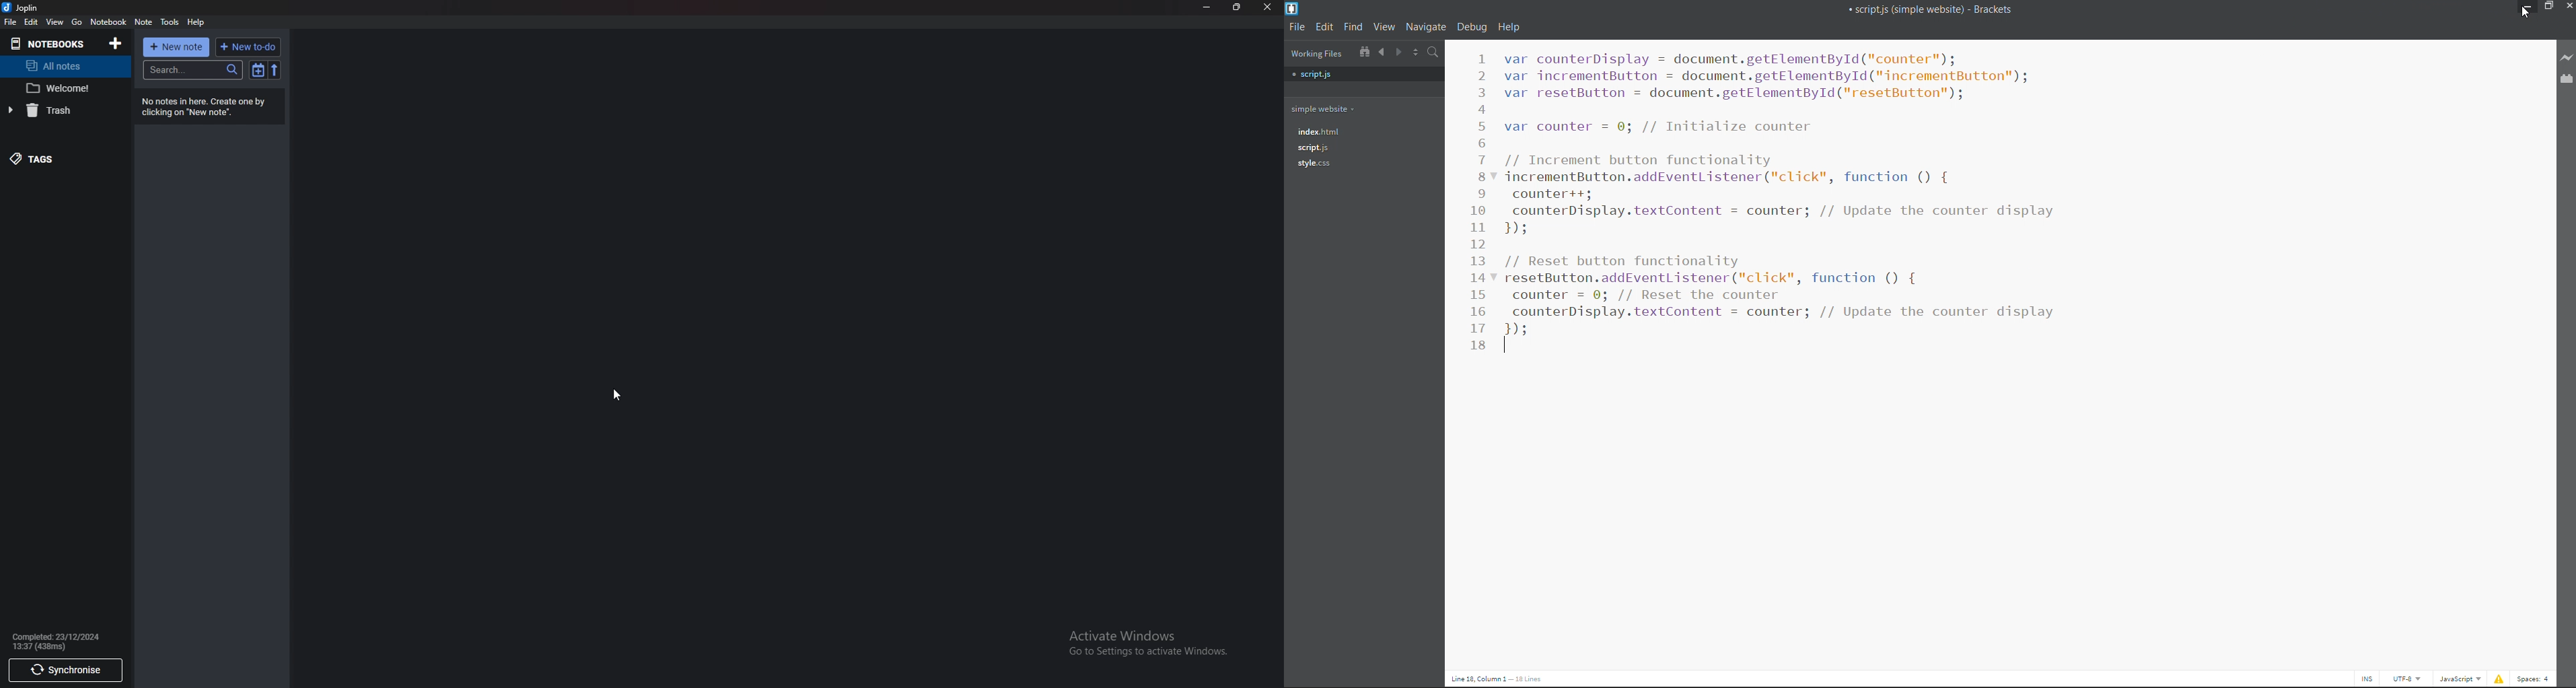 Image resolution: width=2576 pixels, height=700 pixels. I want to click on note, so click(145, 22).